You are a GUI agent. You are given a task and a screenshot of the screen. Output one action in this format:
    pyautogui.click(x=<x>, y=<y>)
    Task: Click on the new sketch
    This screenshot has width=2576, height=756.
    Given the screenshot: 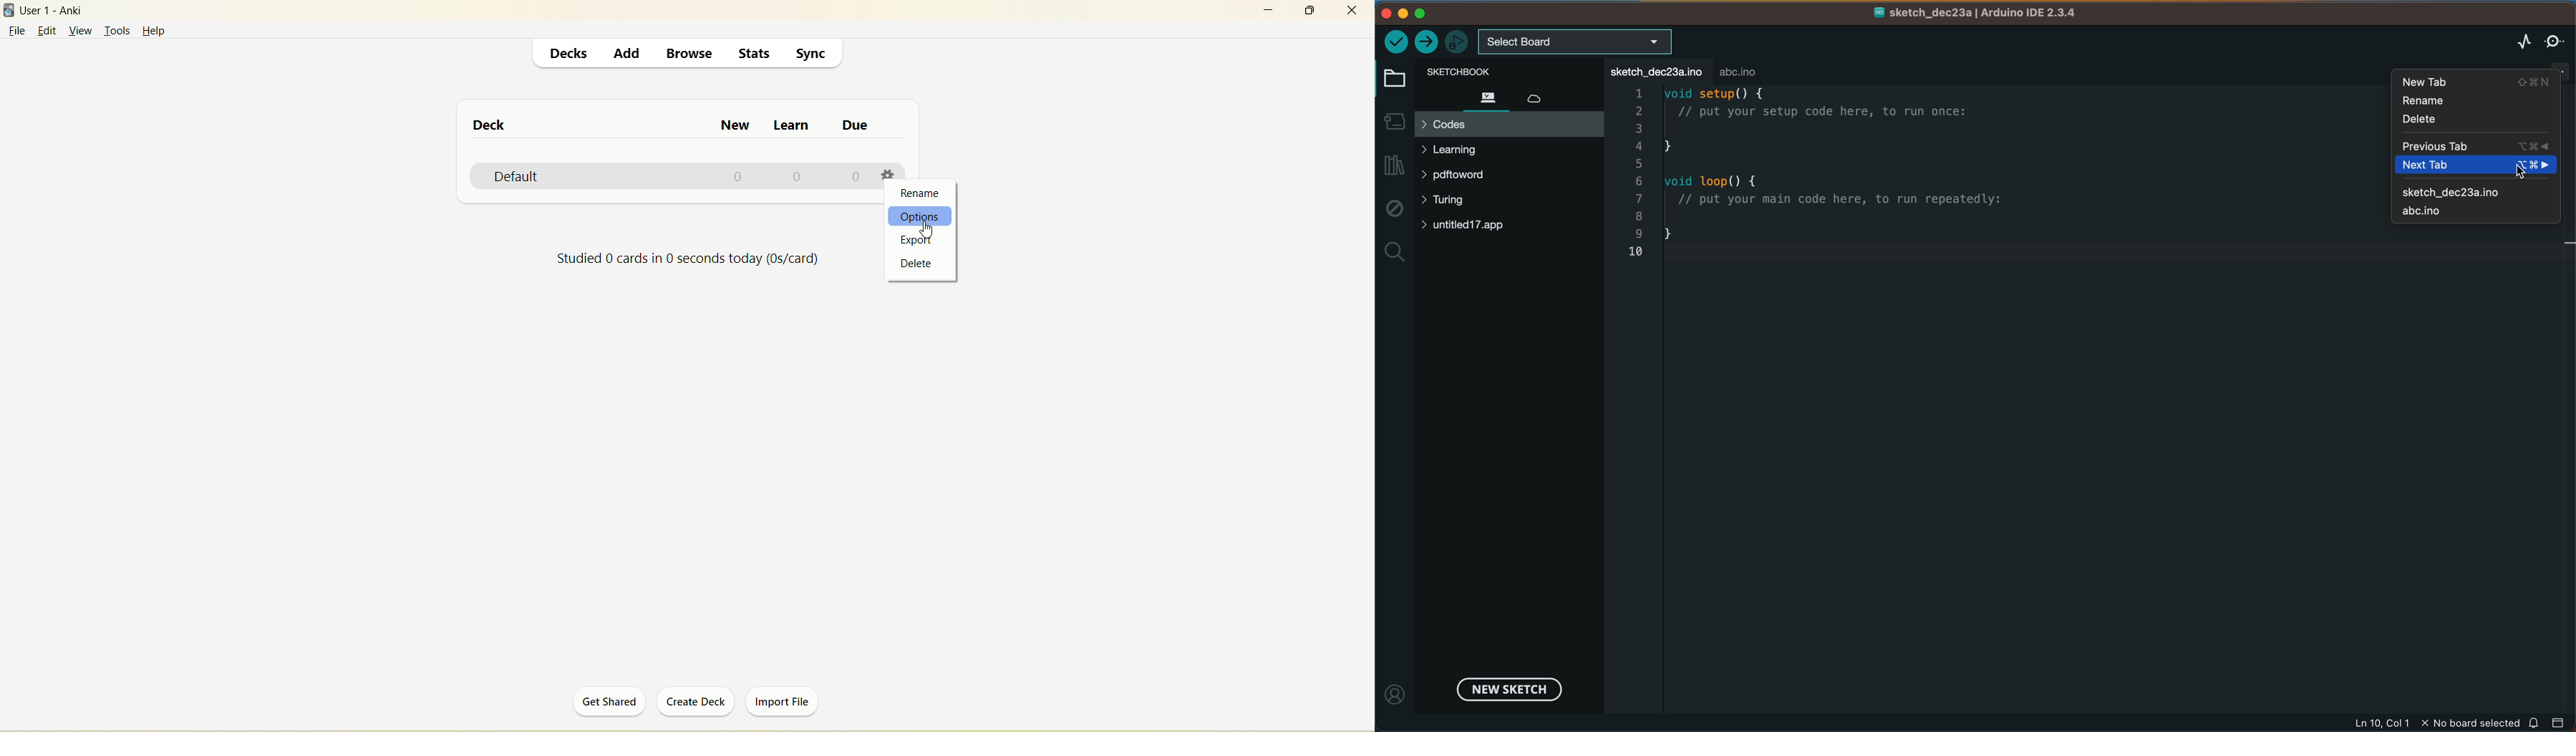 What is the action you would take?
    pyautogui.click(x=1507, y=688)
    